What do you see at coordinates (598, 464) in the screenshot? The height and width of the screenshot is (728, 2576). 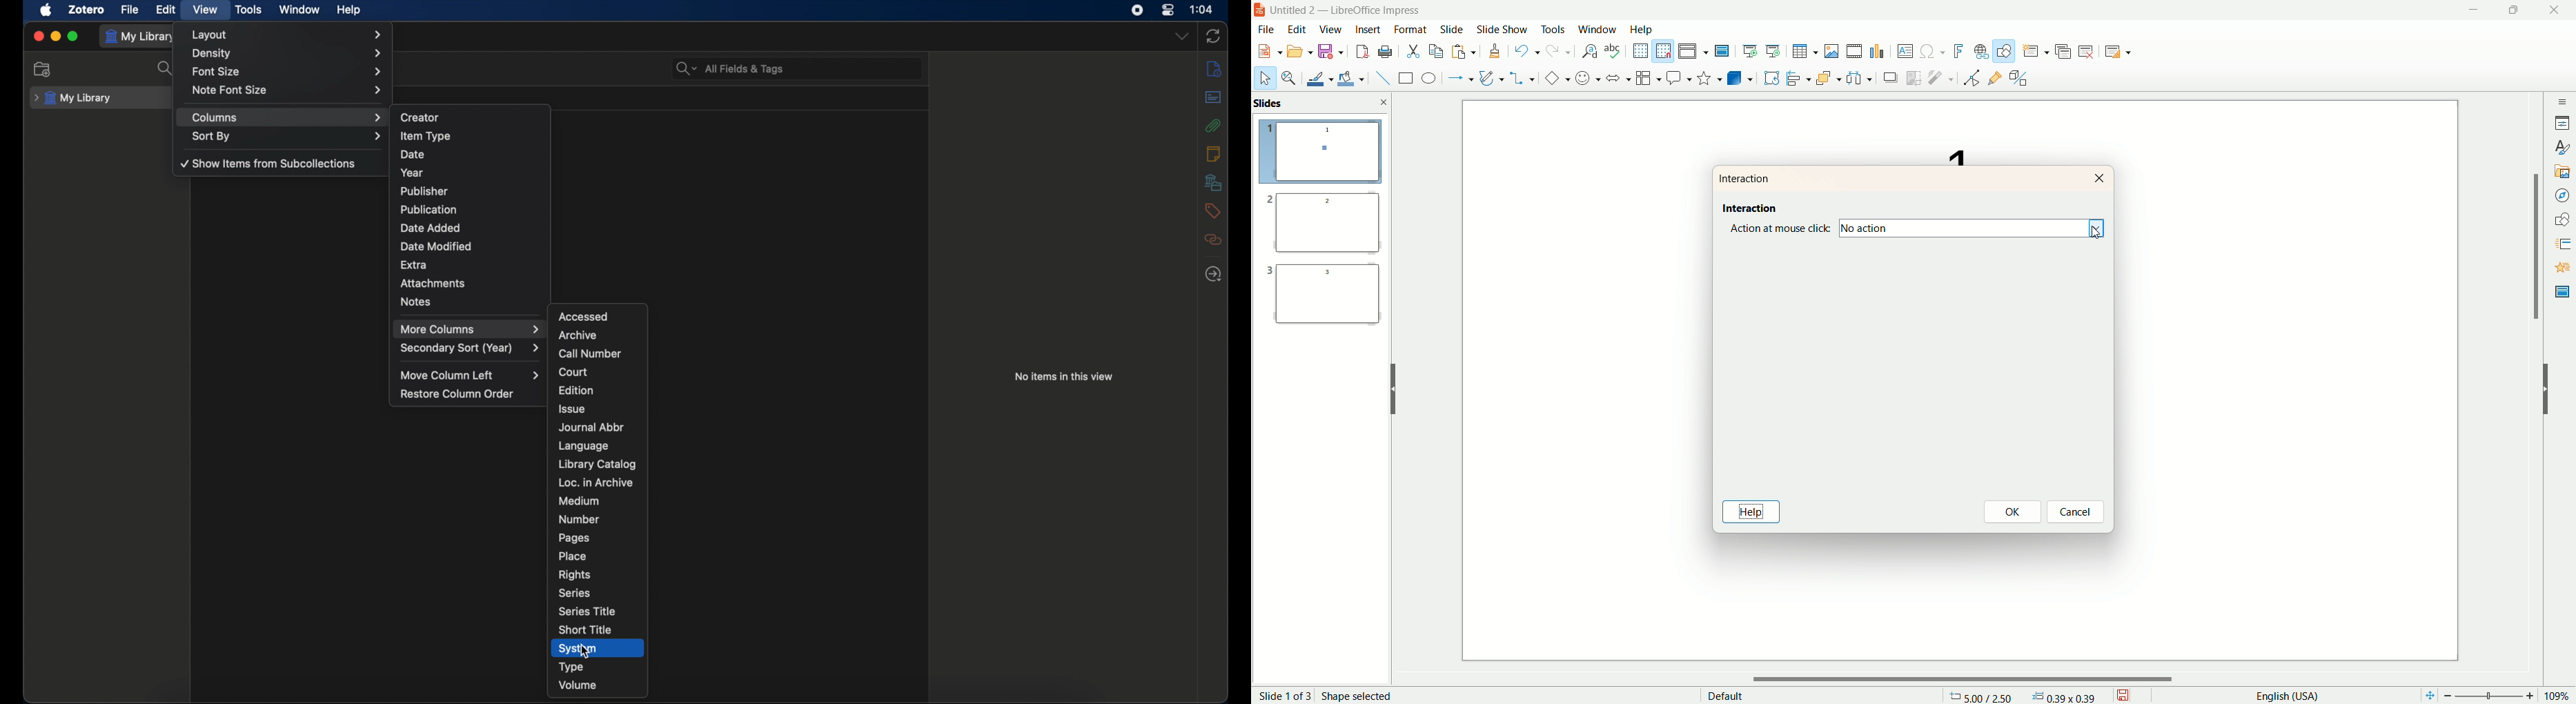 I see `library catalog` at bounding box center [598, 464].